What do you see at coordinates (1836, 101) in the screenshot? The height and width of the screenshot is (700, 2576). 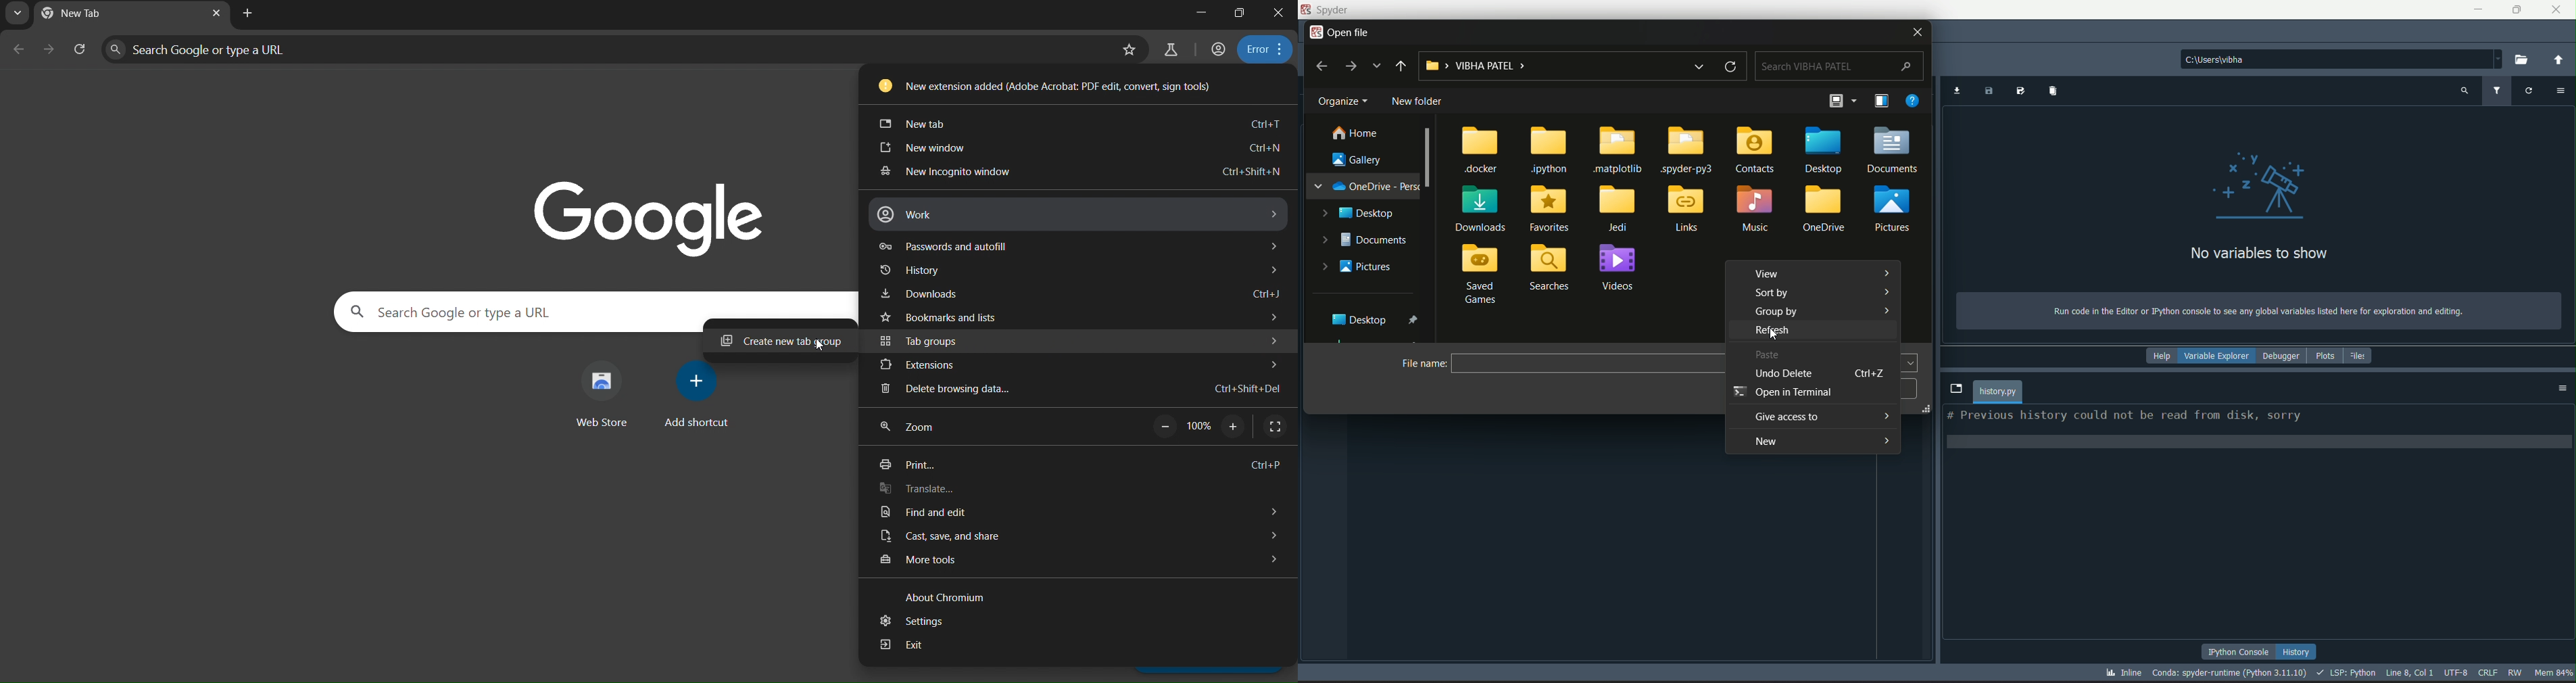 I see `change your view` at bounding box center [1836, 101].